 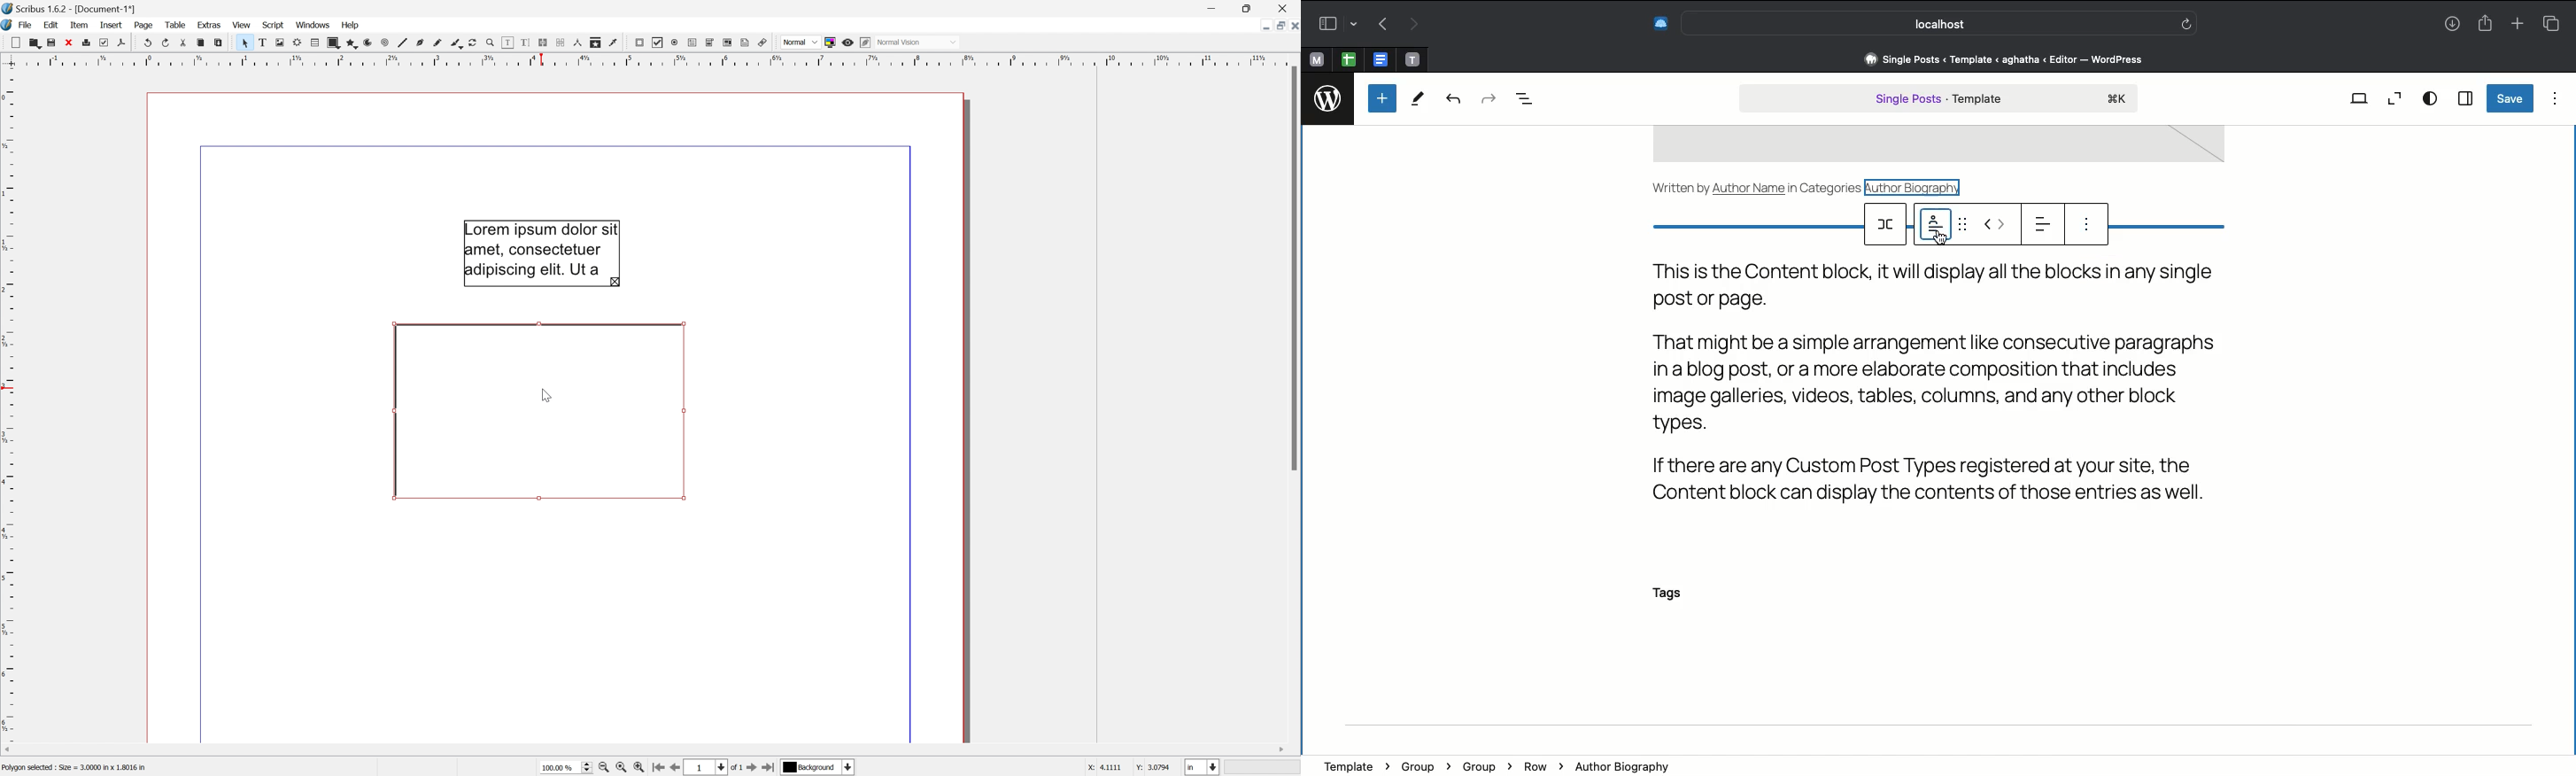 What do you see at coordinates (183, 41) in the screenshot?
I see `Cut` at bounding box center [183, 41].